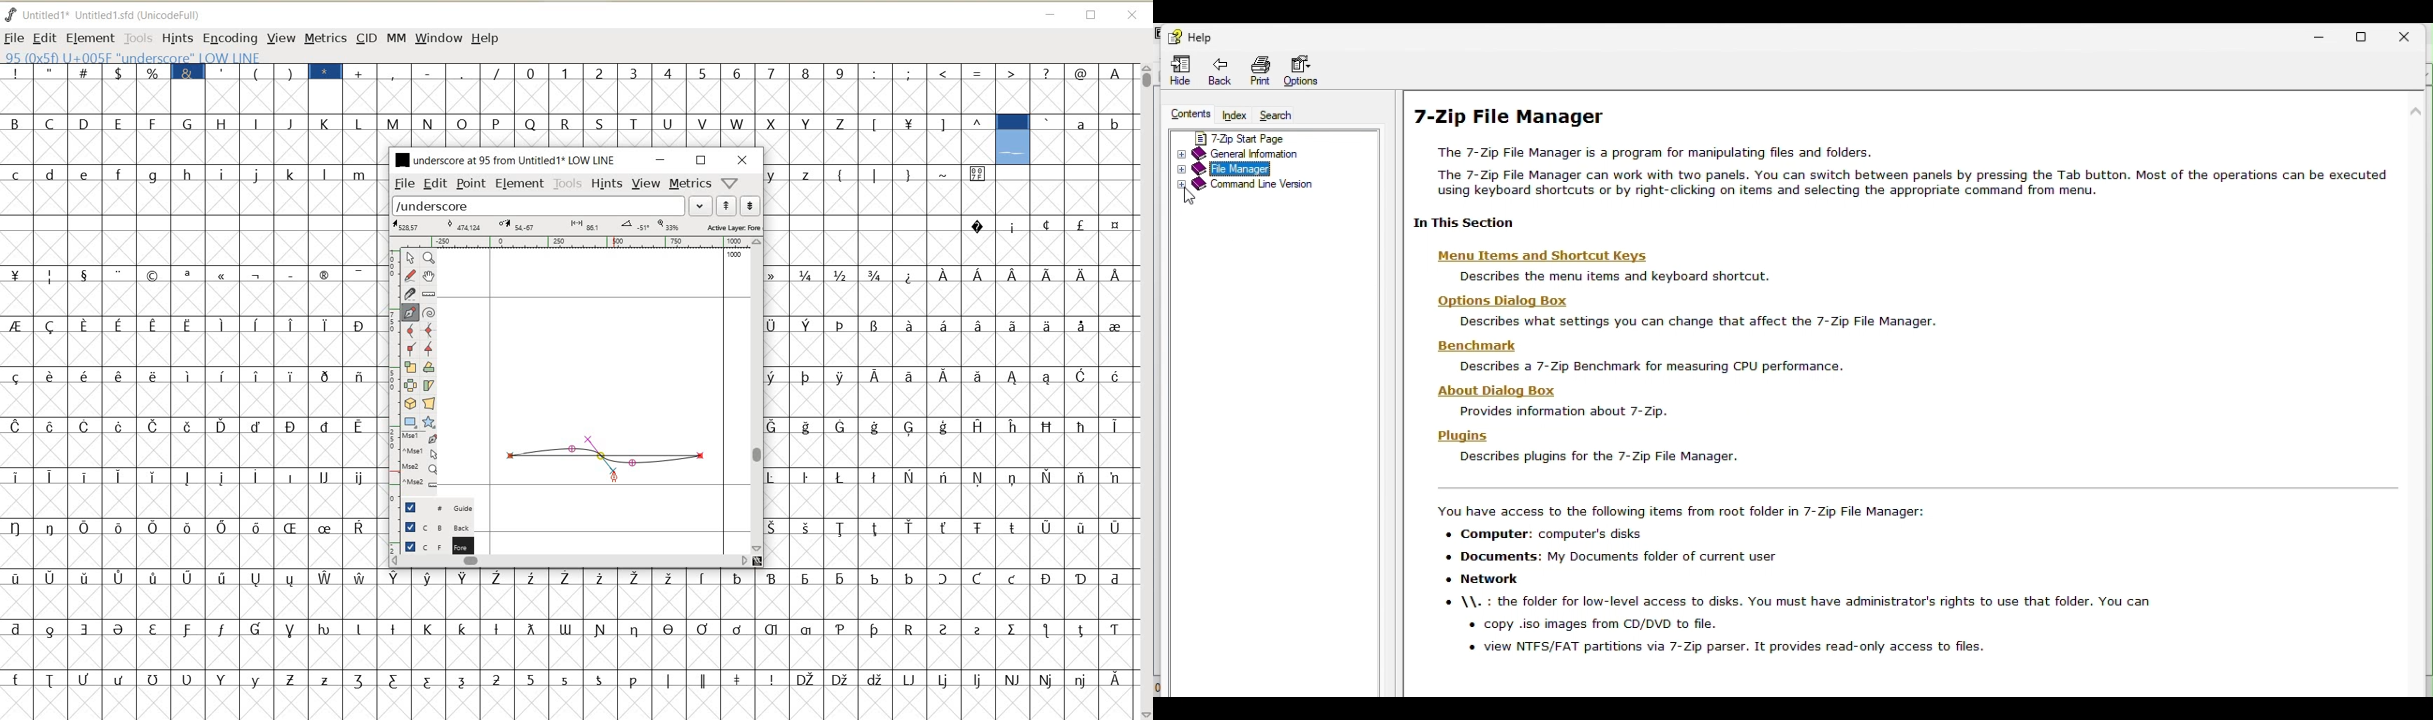  Describe the element at coordinates (1497, 301) in the screenshot. I see `options dialog box` at that location.